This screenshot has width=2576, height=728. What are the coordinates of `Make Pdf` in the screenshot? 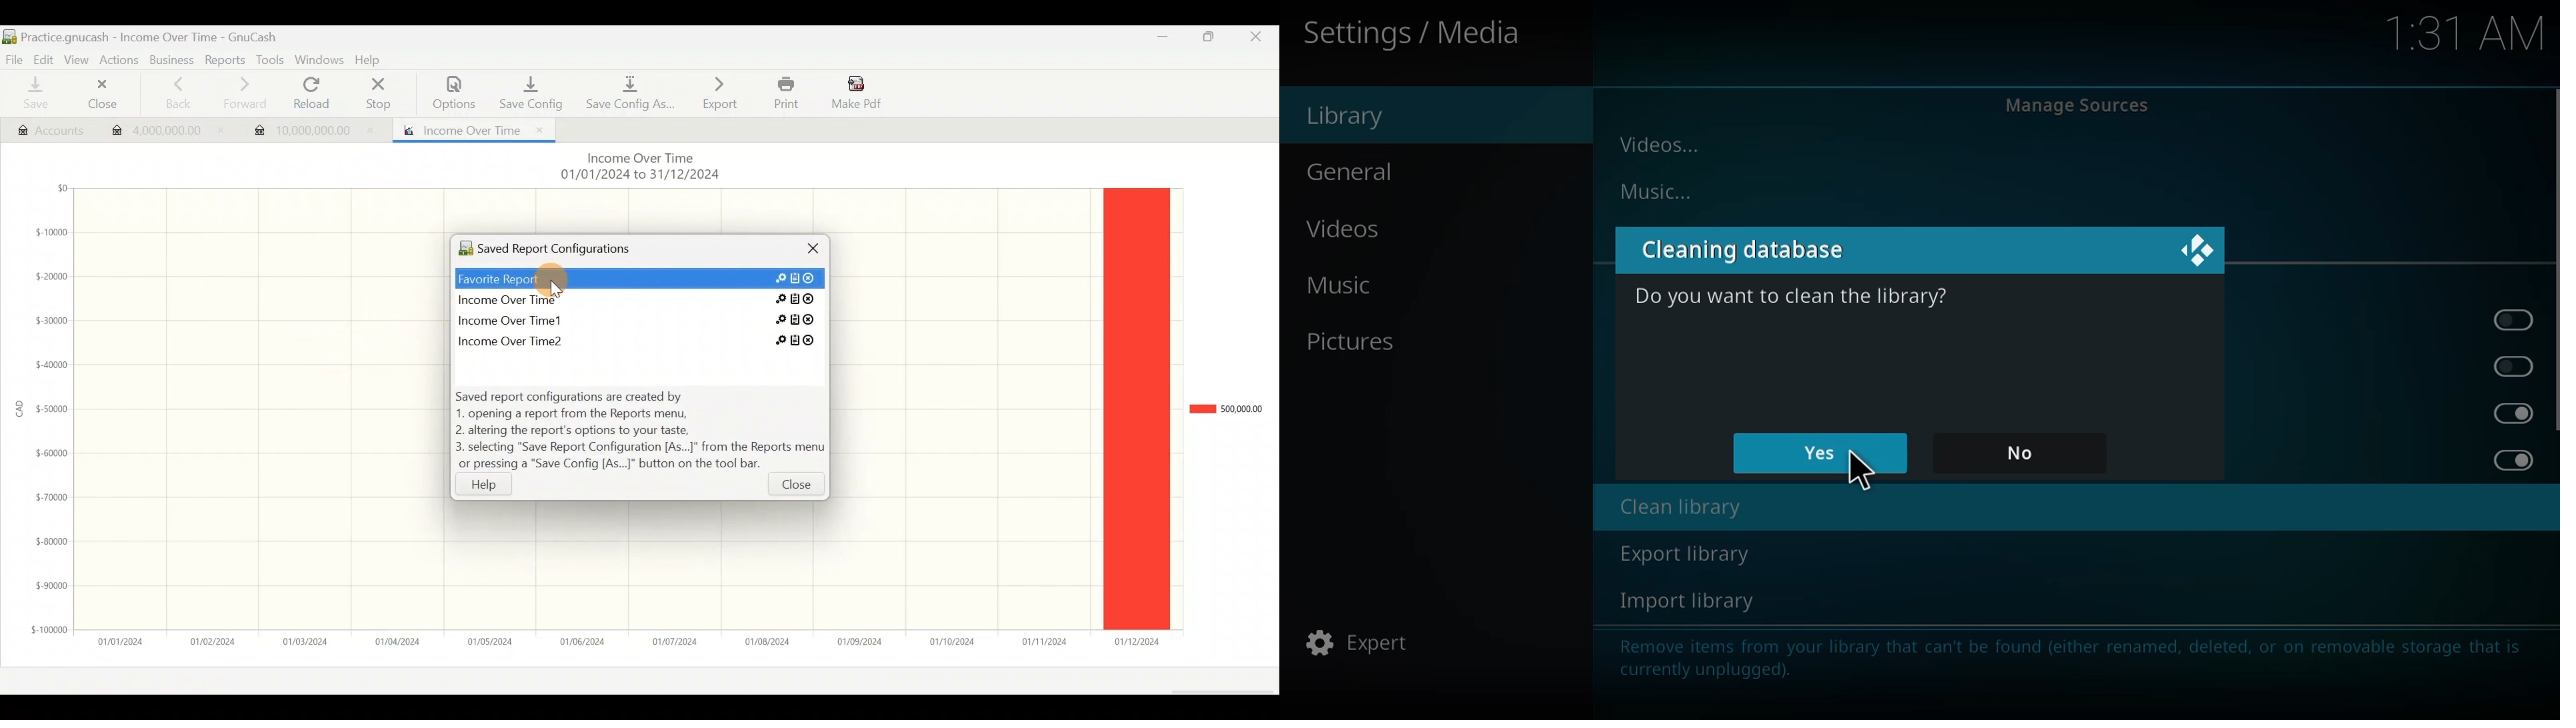 It's located at (858, 91).